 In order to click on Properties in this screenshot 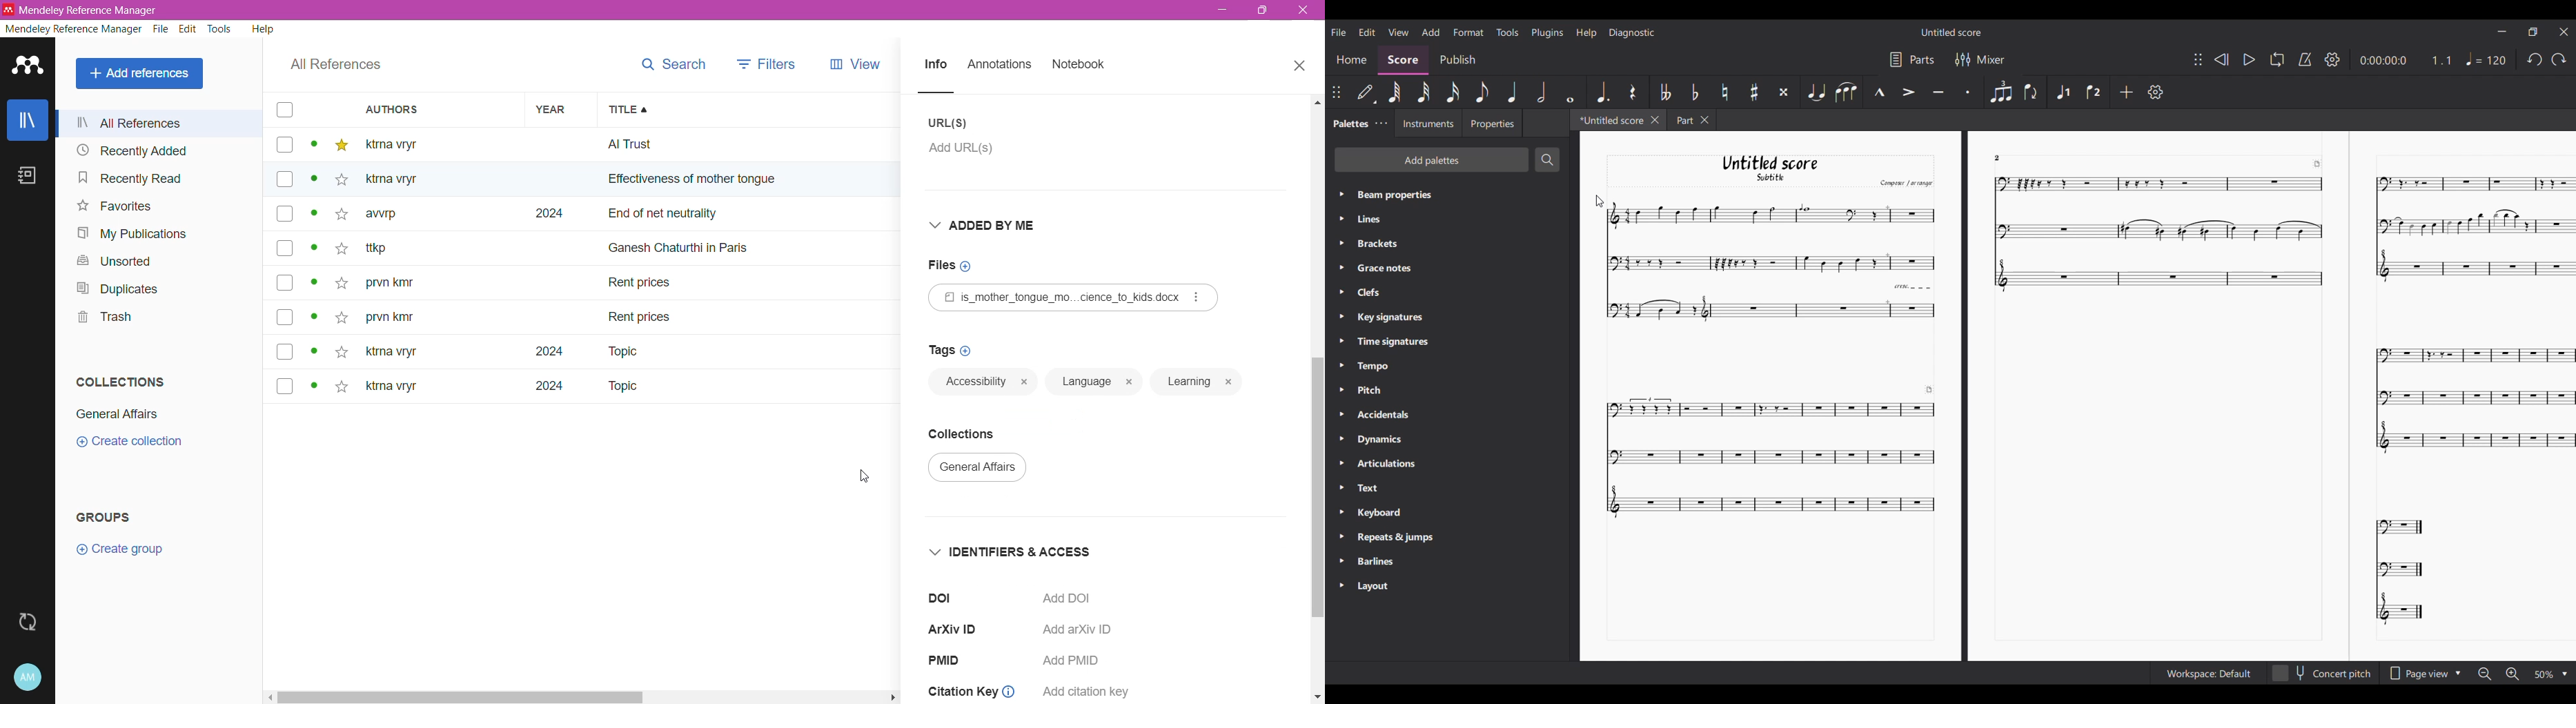, I will do `click(1492, 123)`.